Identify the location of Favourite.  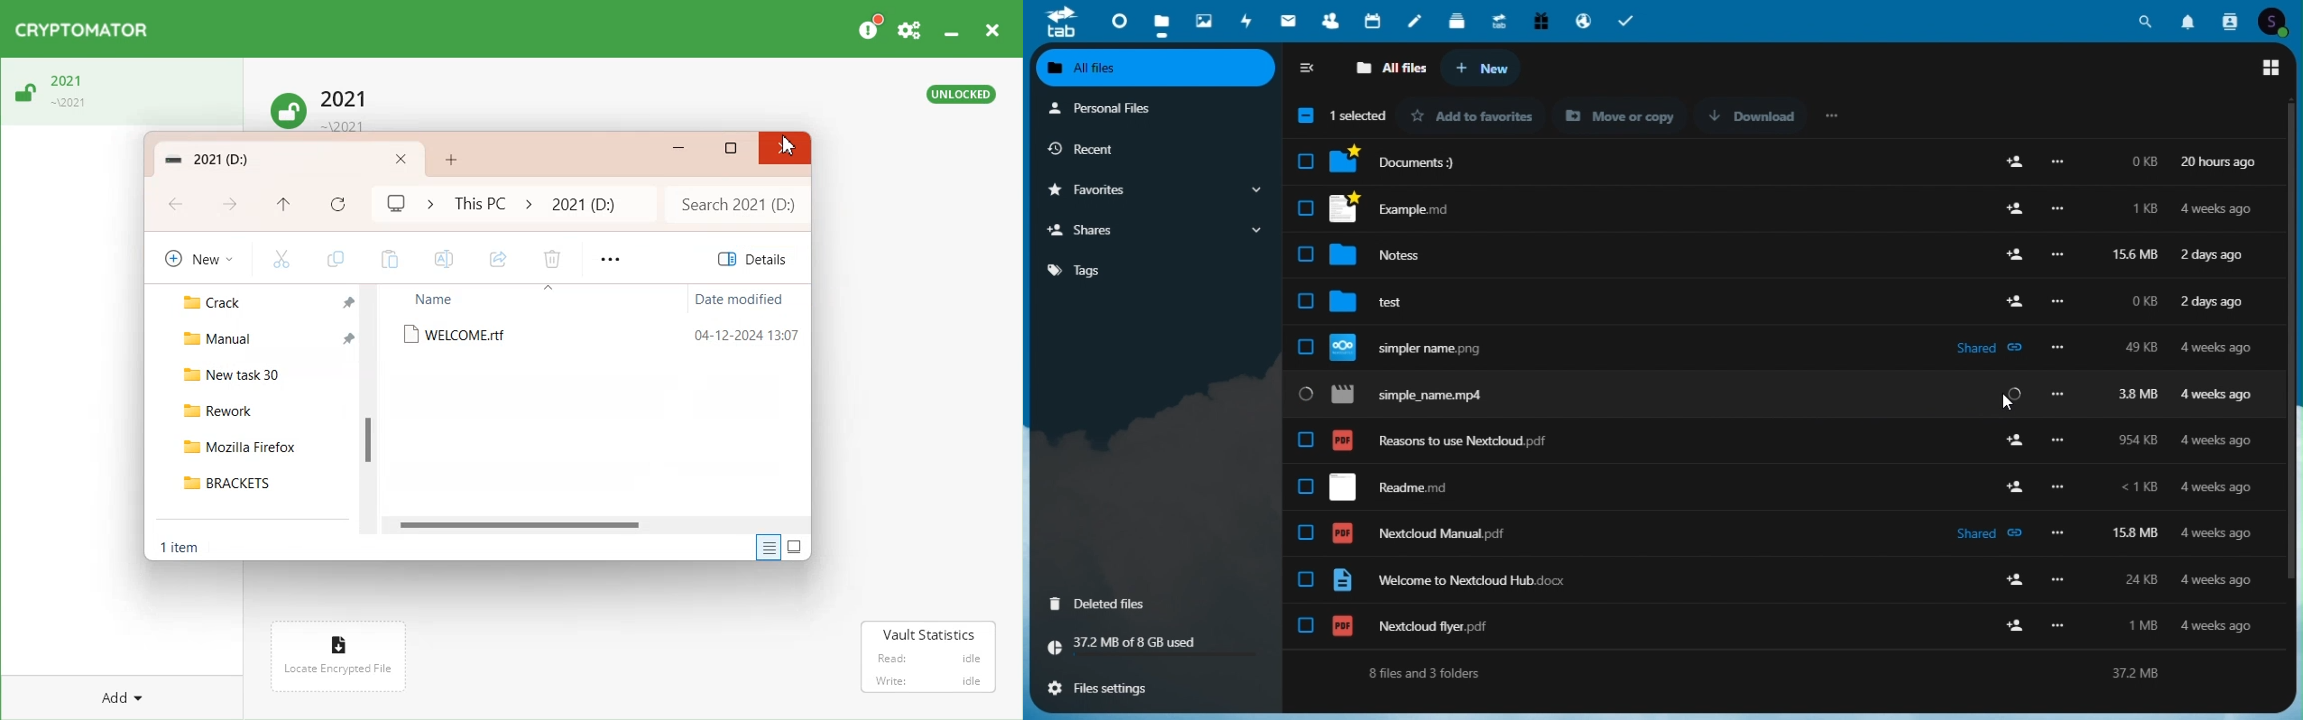
(1154, 190).